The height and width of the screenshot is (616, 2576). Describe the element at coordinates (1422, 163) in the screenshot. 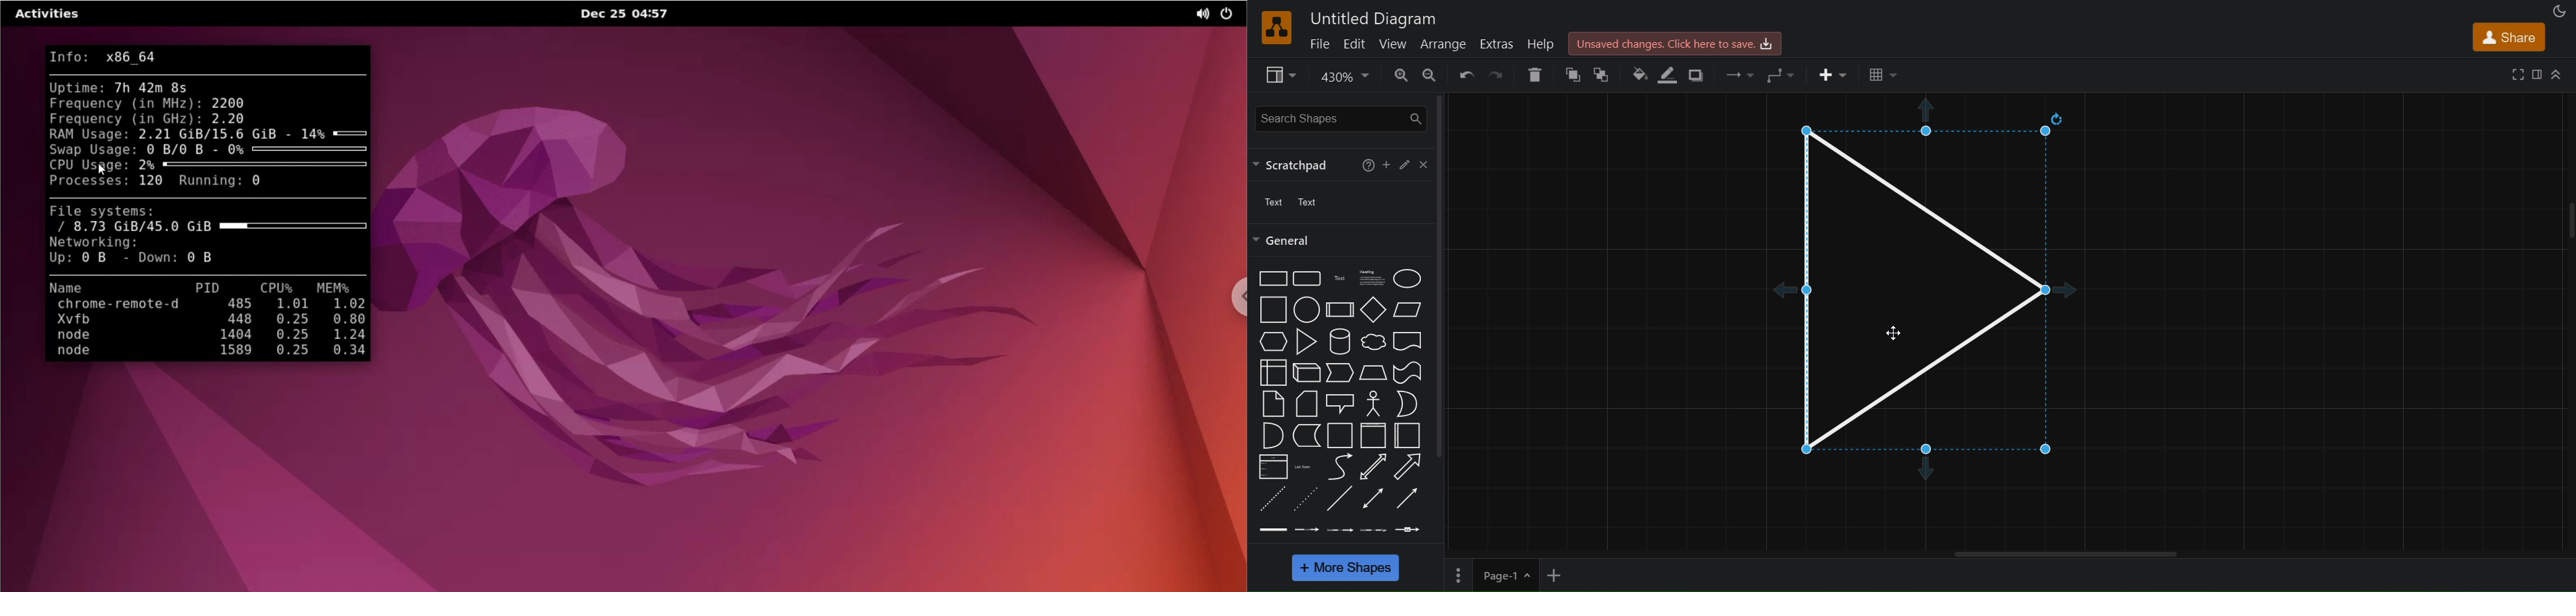

I see `close` at that location.